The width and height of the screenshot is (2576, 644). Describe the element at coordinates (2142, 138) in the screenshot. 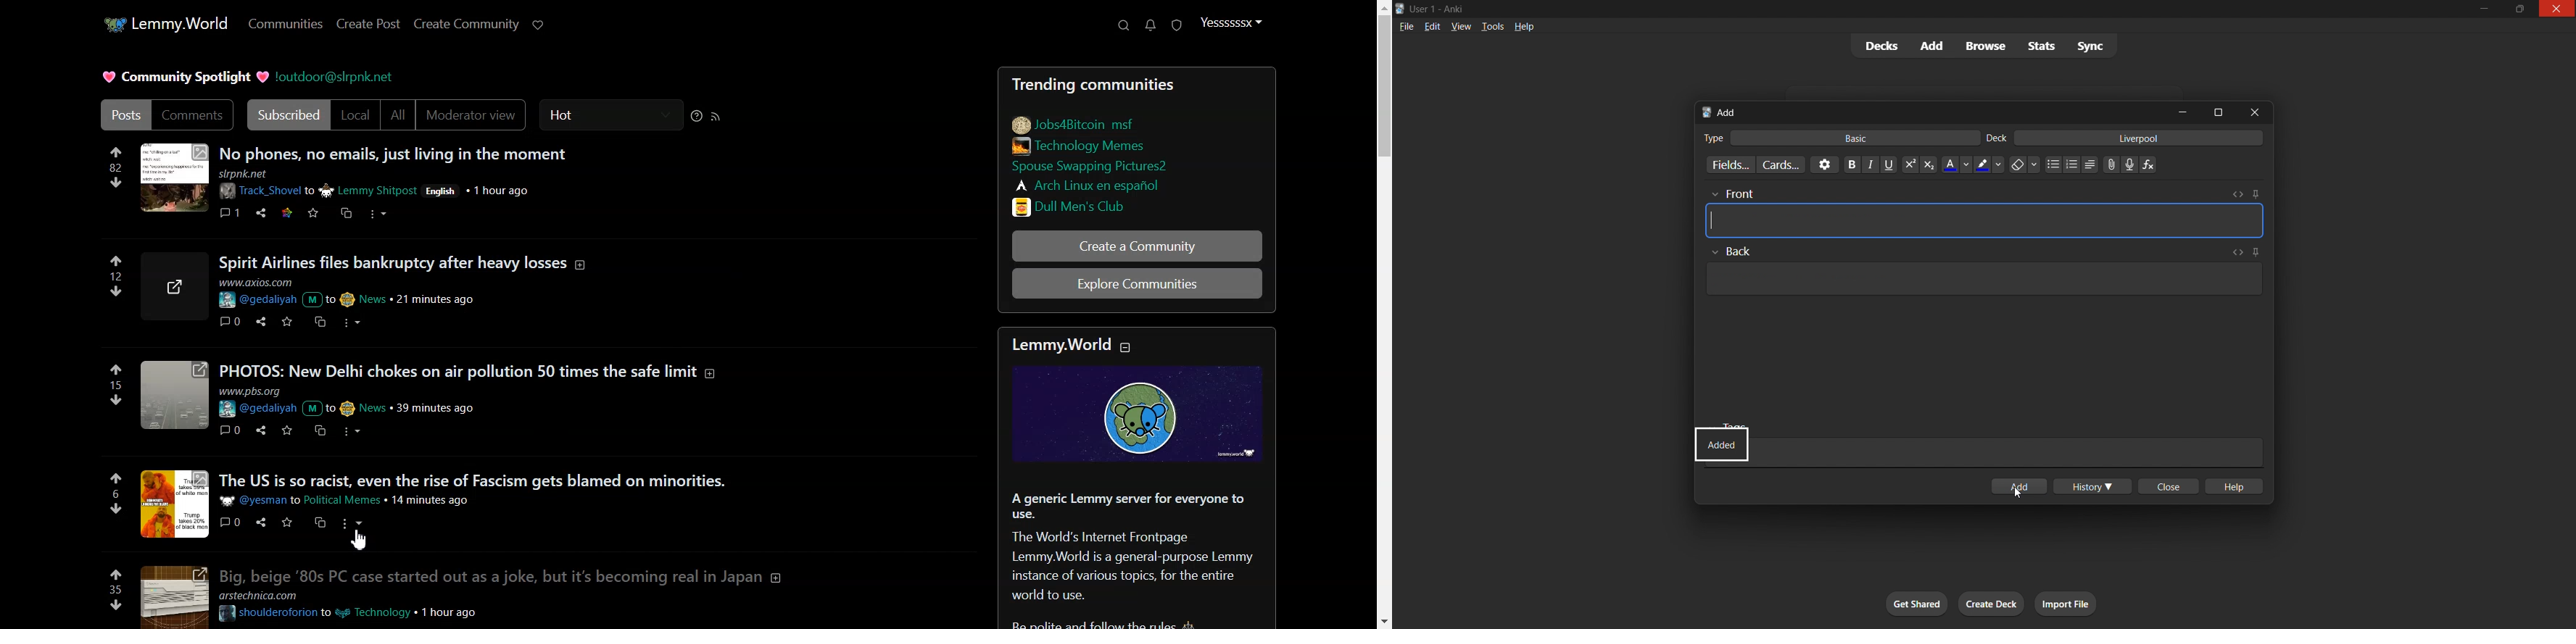

I see `` at that location.